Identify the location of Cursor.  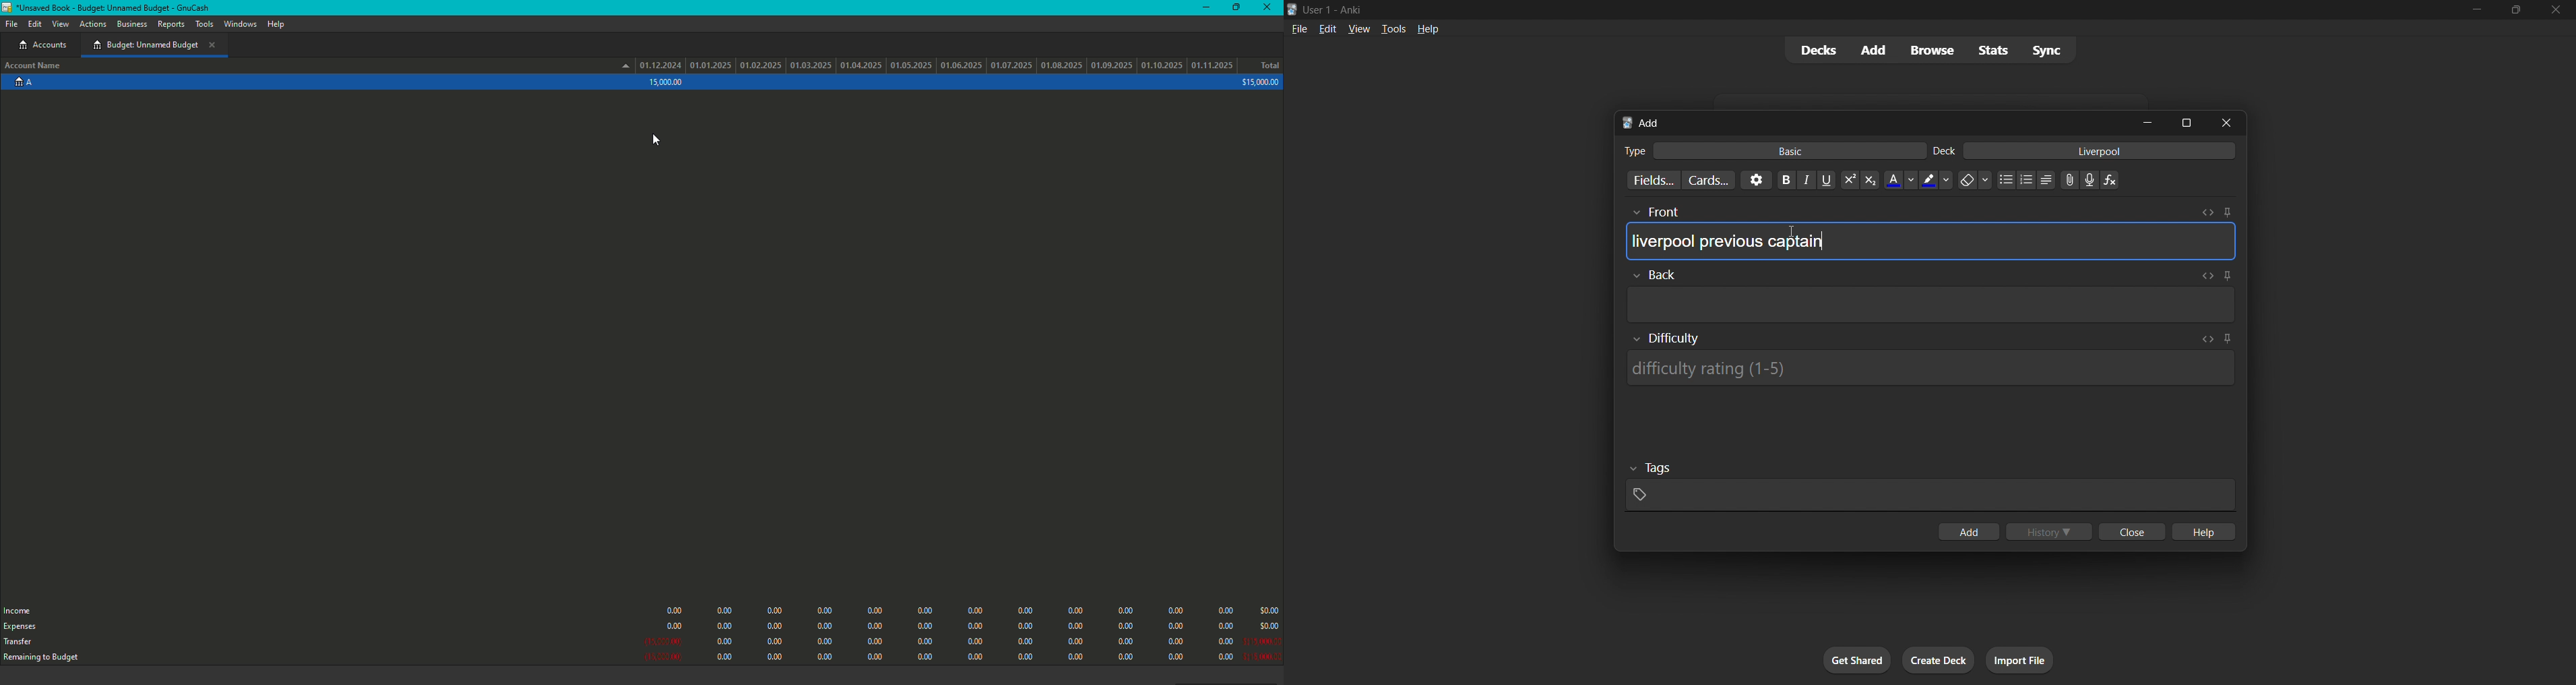
(657, 140).